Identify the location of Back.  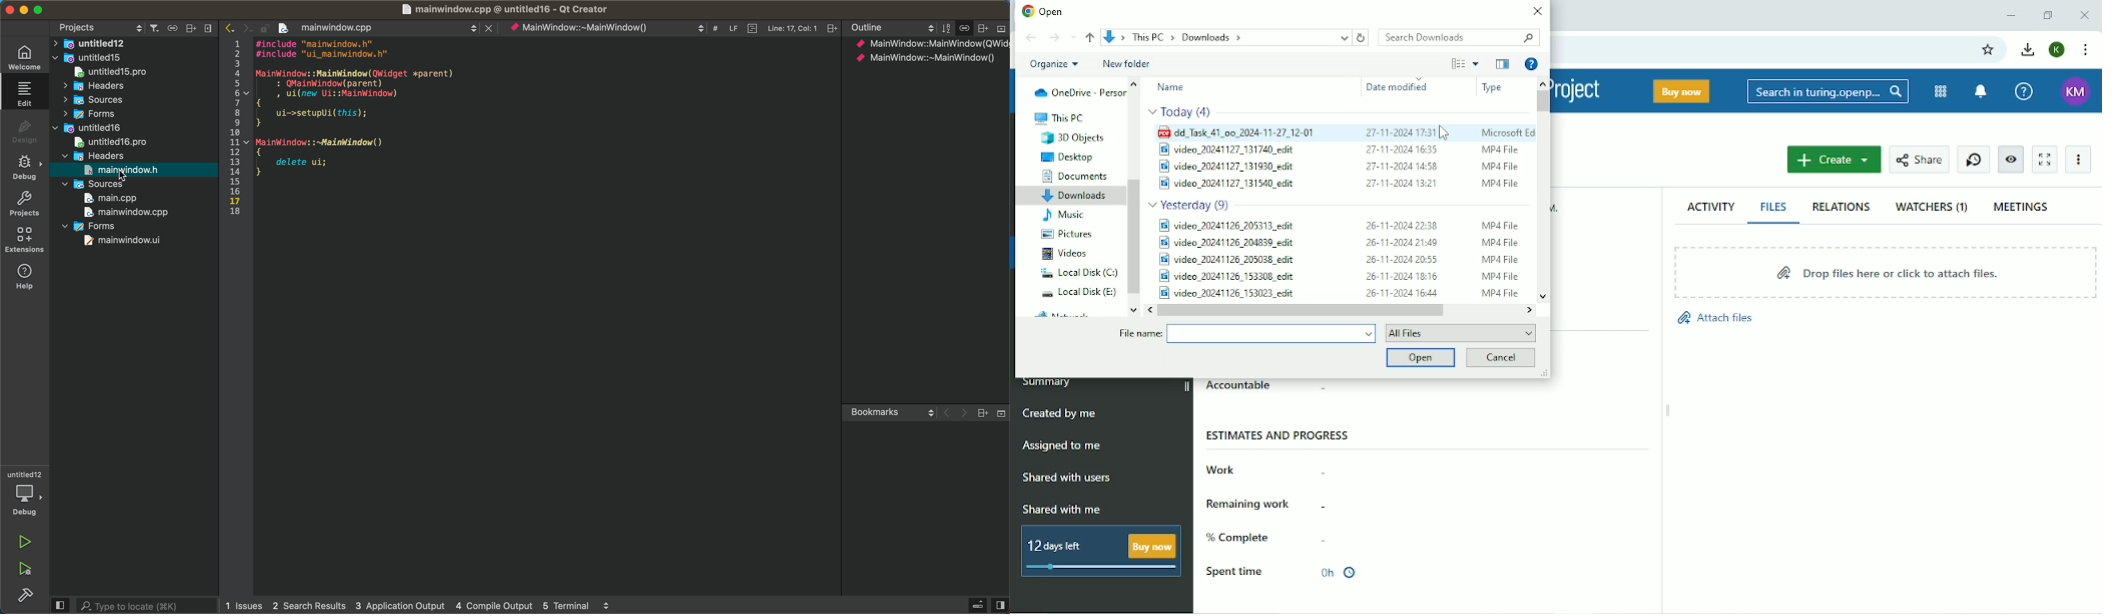
(1031, 38).